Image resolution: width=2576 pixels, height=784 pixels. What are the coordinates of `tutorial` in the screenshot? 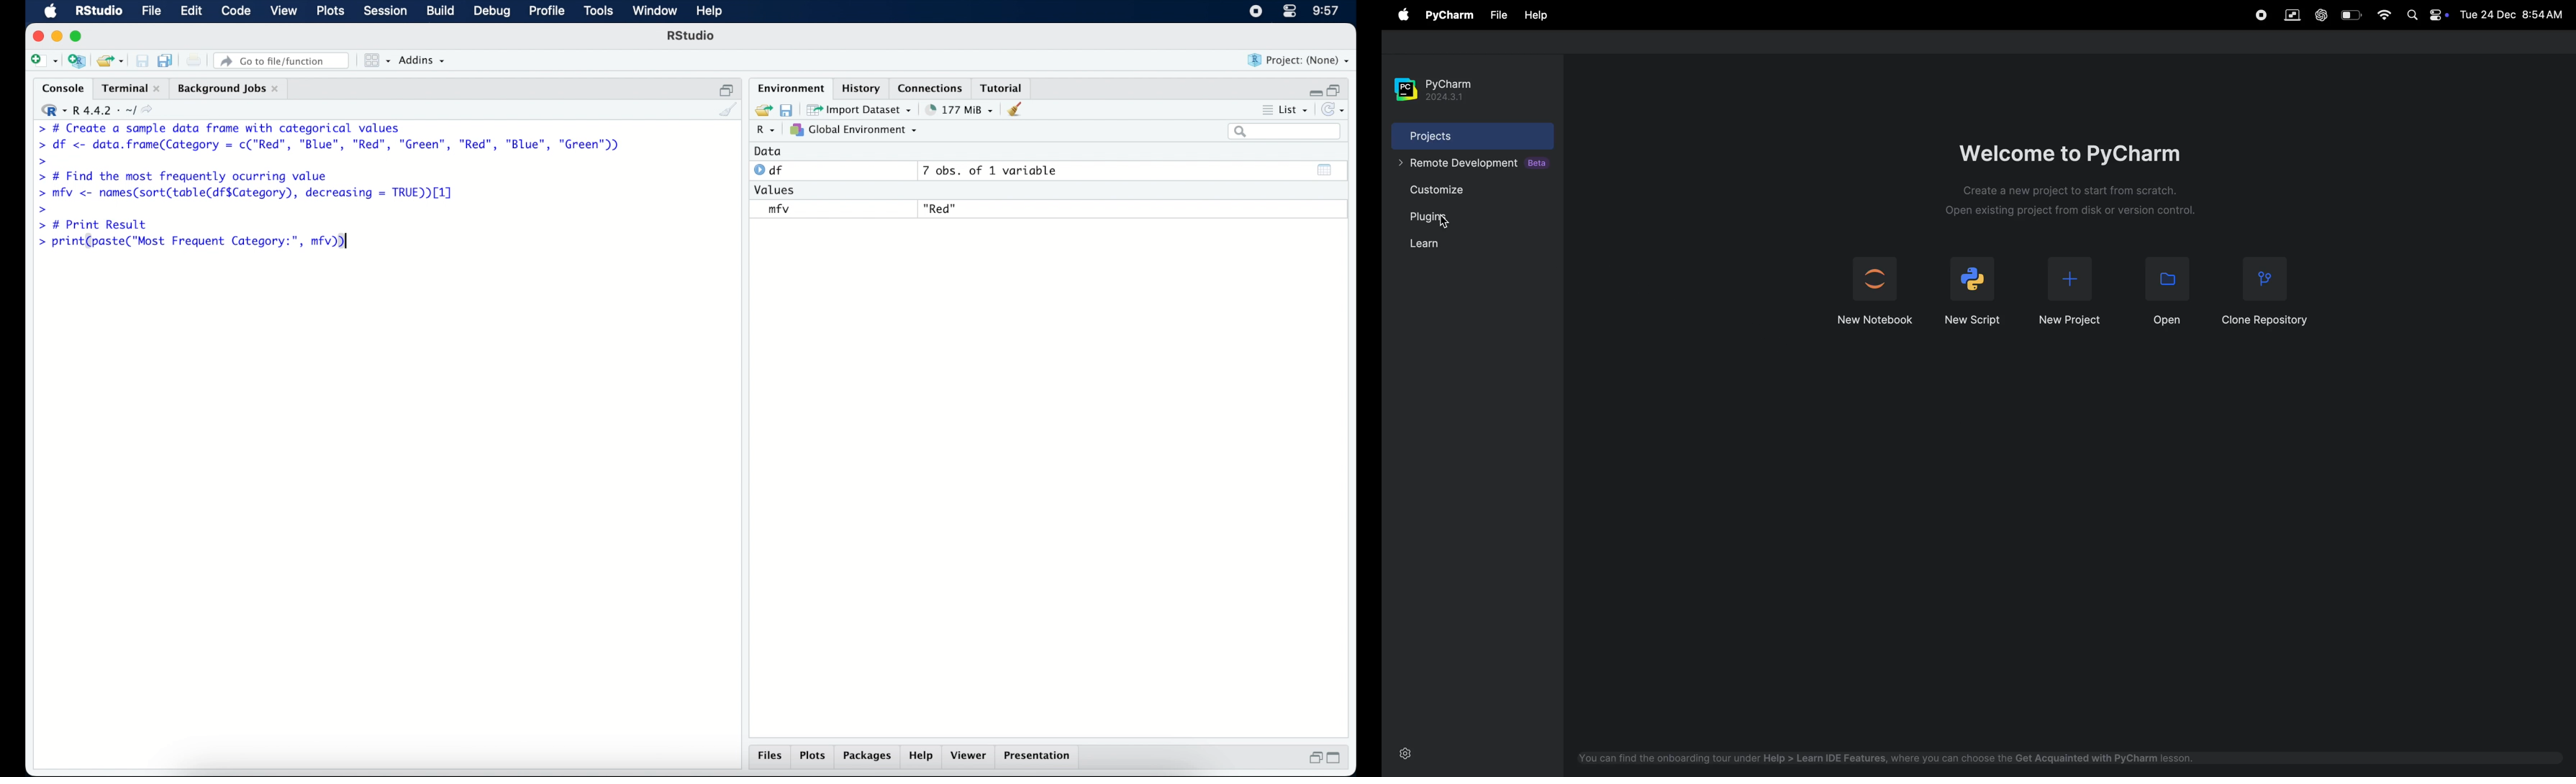 It's located at (1004, 87).